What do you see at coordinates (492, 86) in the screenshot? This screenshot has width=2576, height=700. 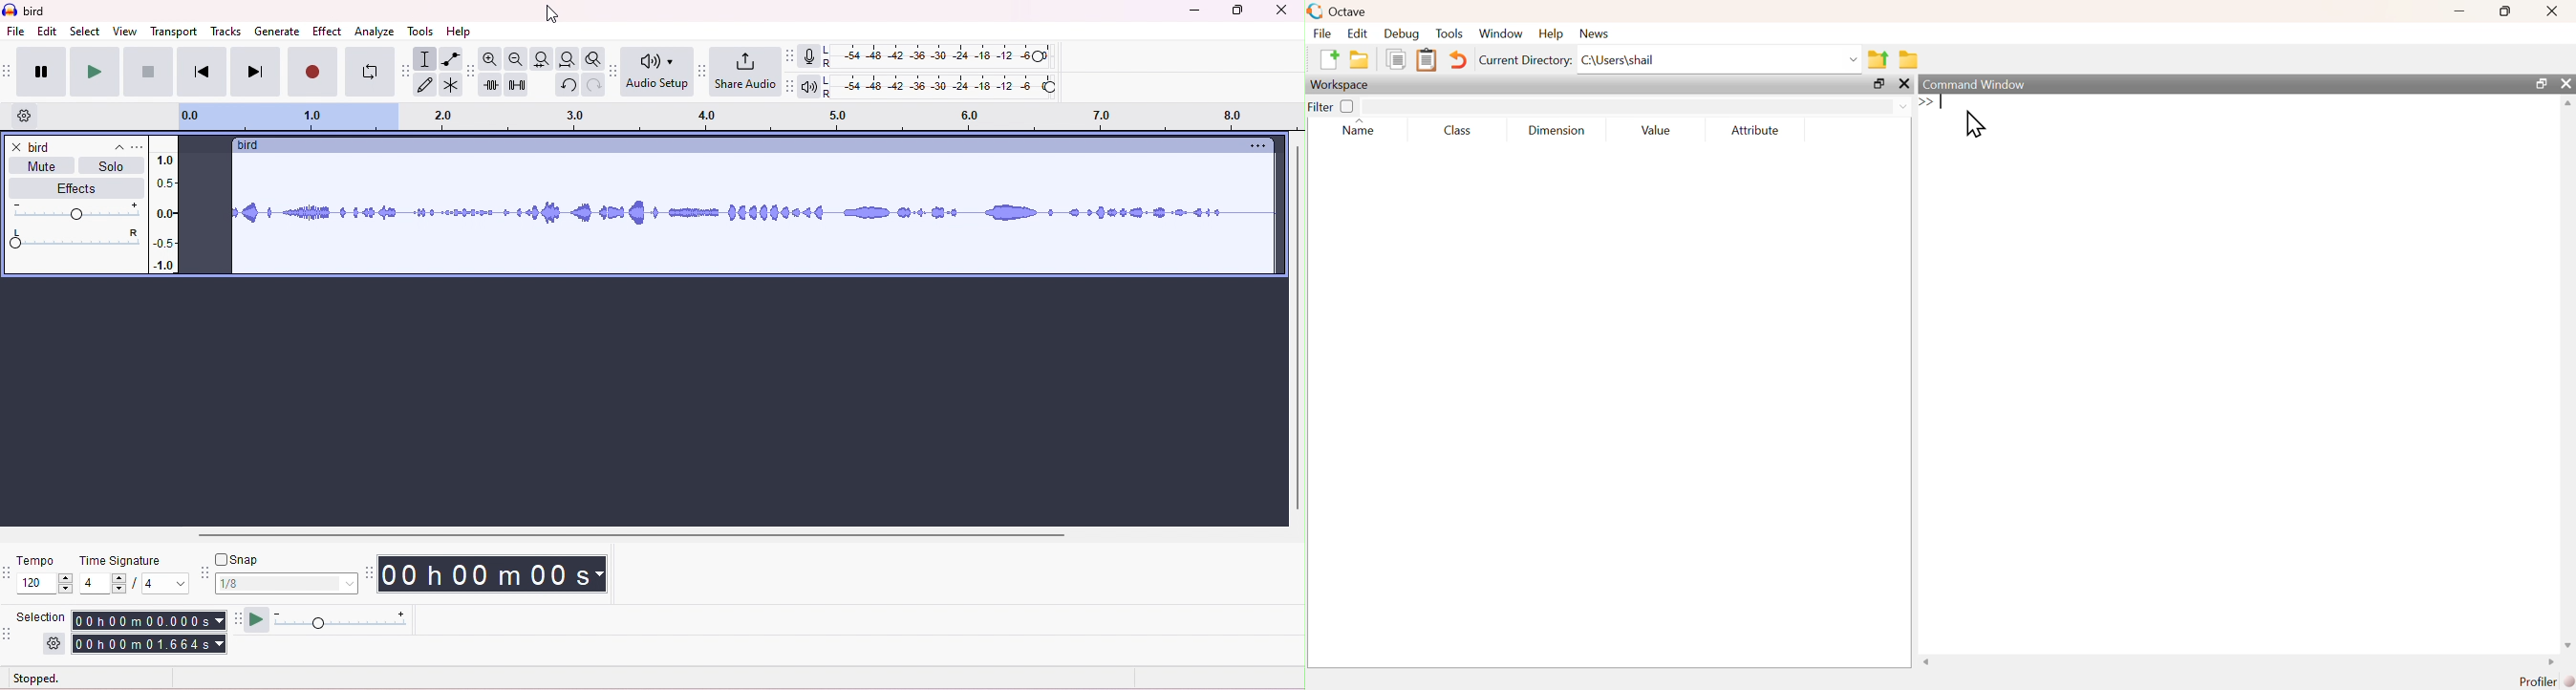 I see `trim outside selection` at bounding box center [492, 86].